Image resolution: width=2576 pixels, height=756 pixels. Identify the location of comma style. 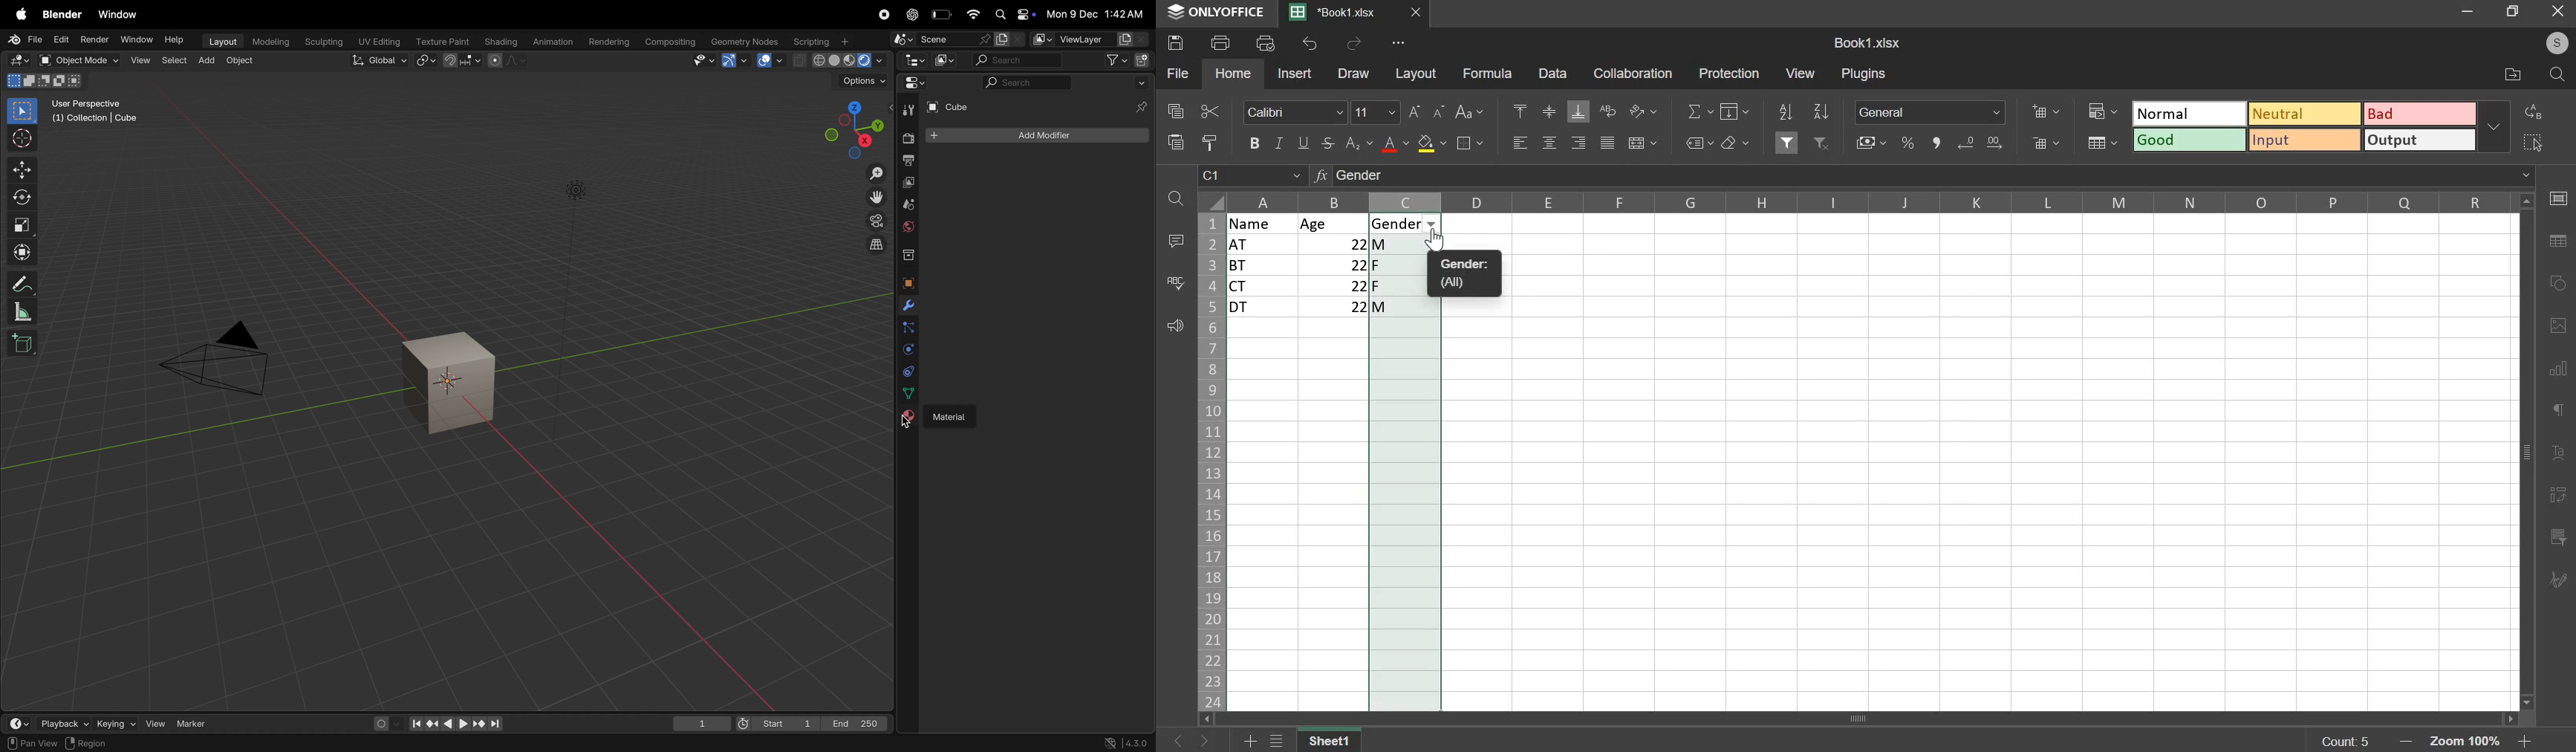
(1937, 143).